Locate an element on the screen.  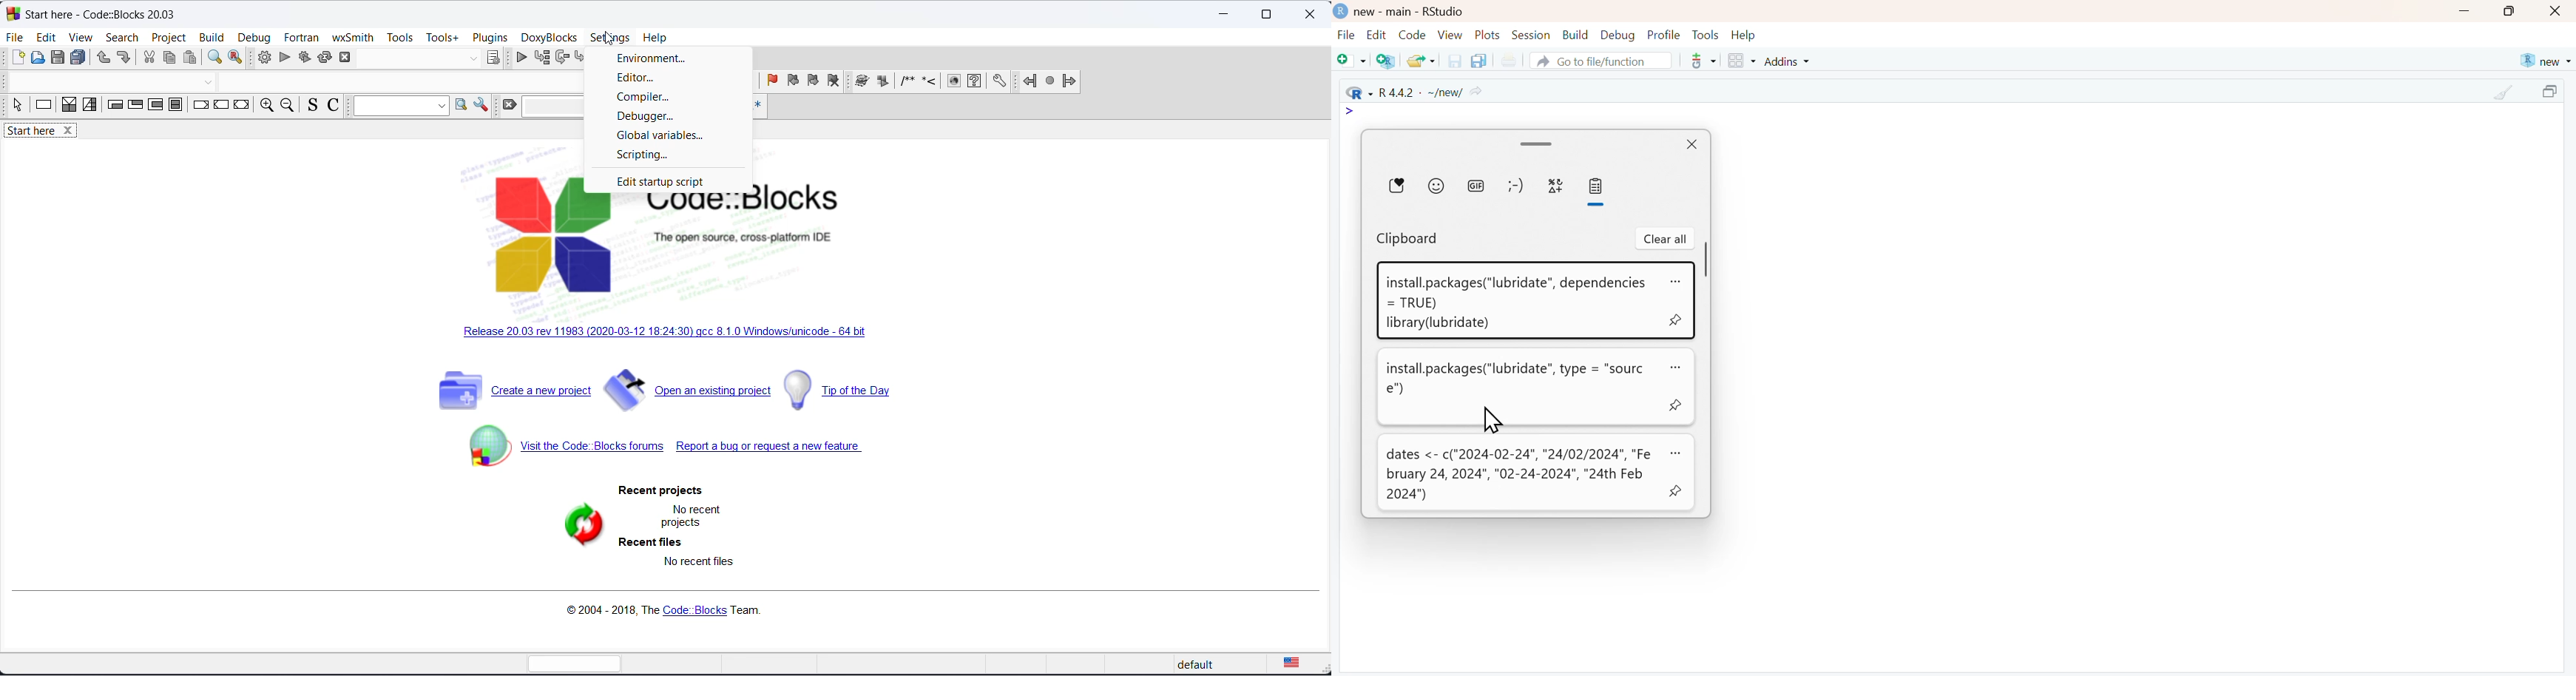
View is located at coordinates (1450, 34).